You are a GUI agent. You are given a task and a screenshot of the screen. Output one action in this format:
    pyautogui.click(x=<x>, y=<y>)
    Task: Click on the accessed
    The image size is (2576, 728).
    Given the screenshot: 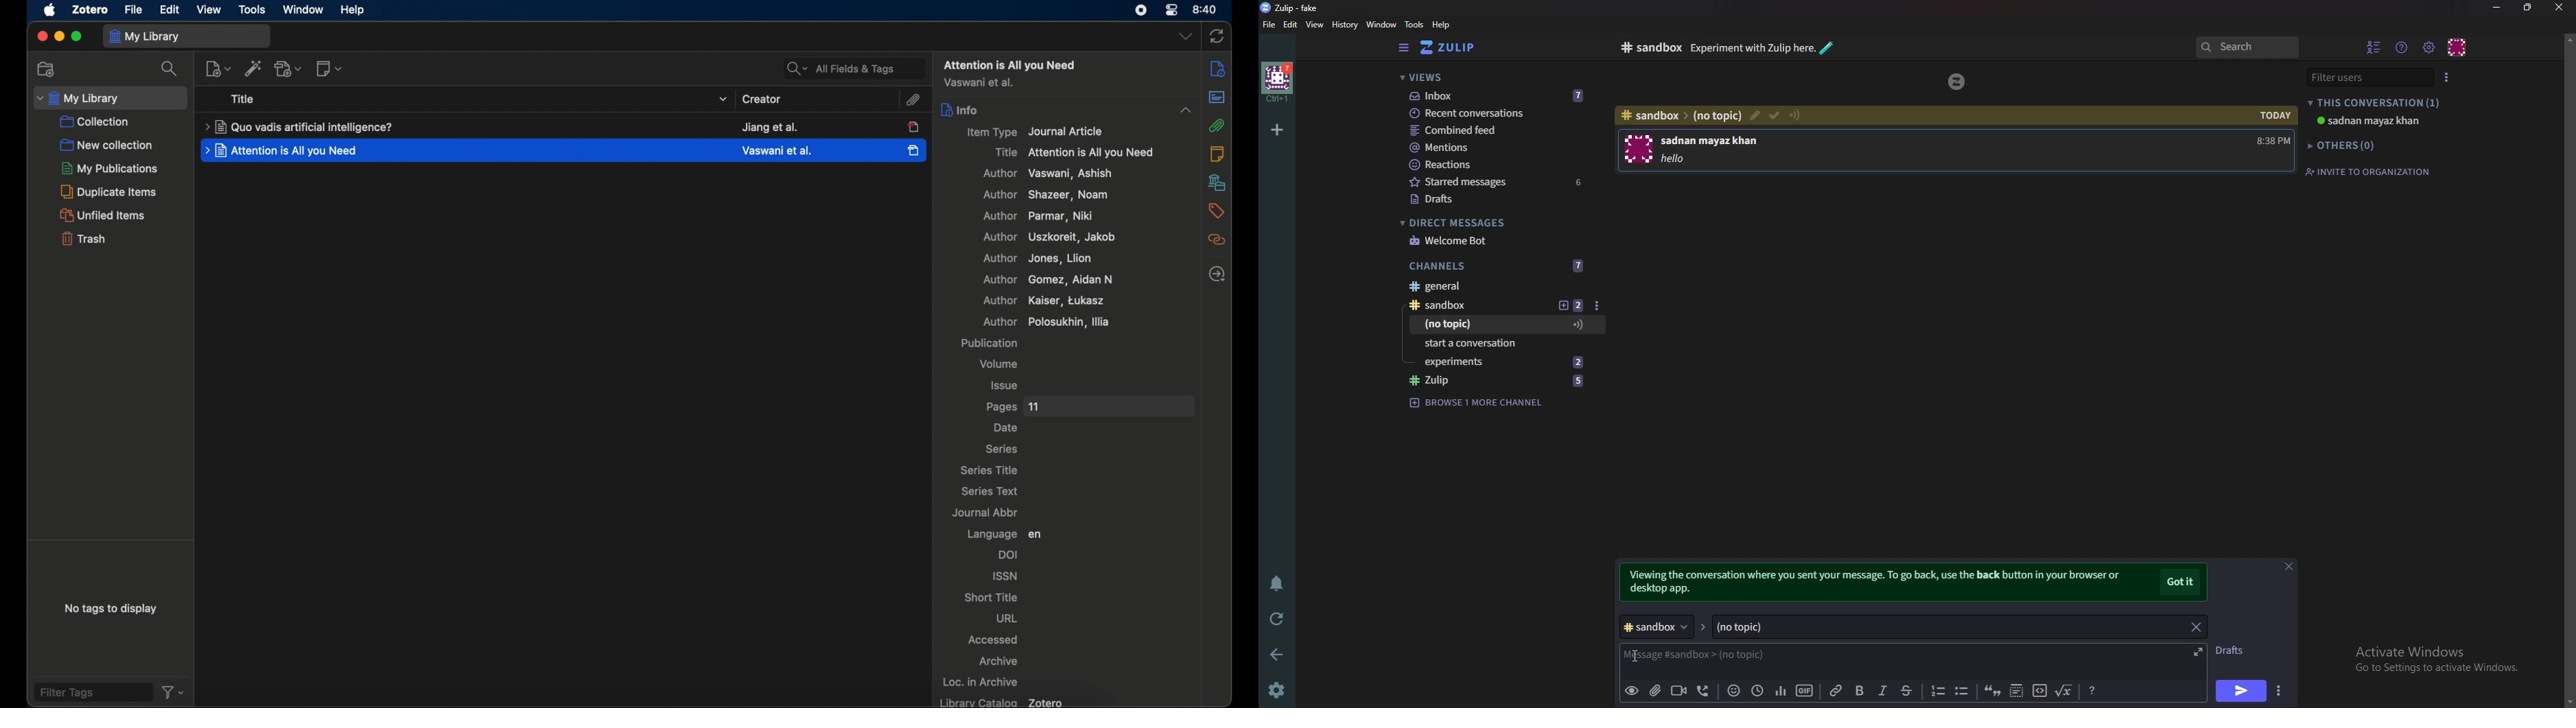 What is the action you would take?
    pyautogui.click(x=995, y=640)
    